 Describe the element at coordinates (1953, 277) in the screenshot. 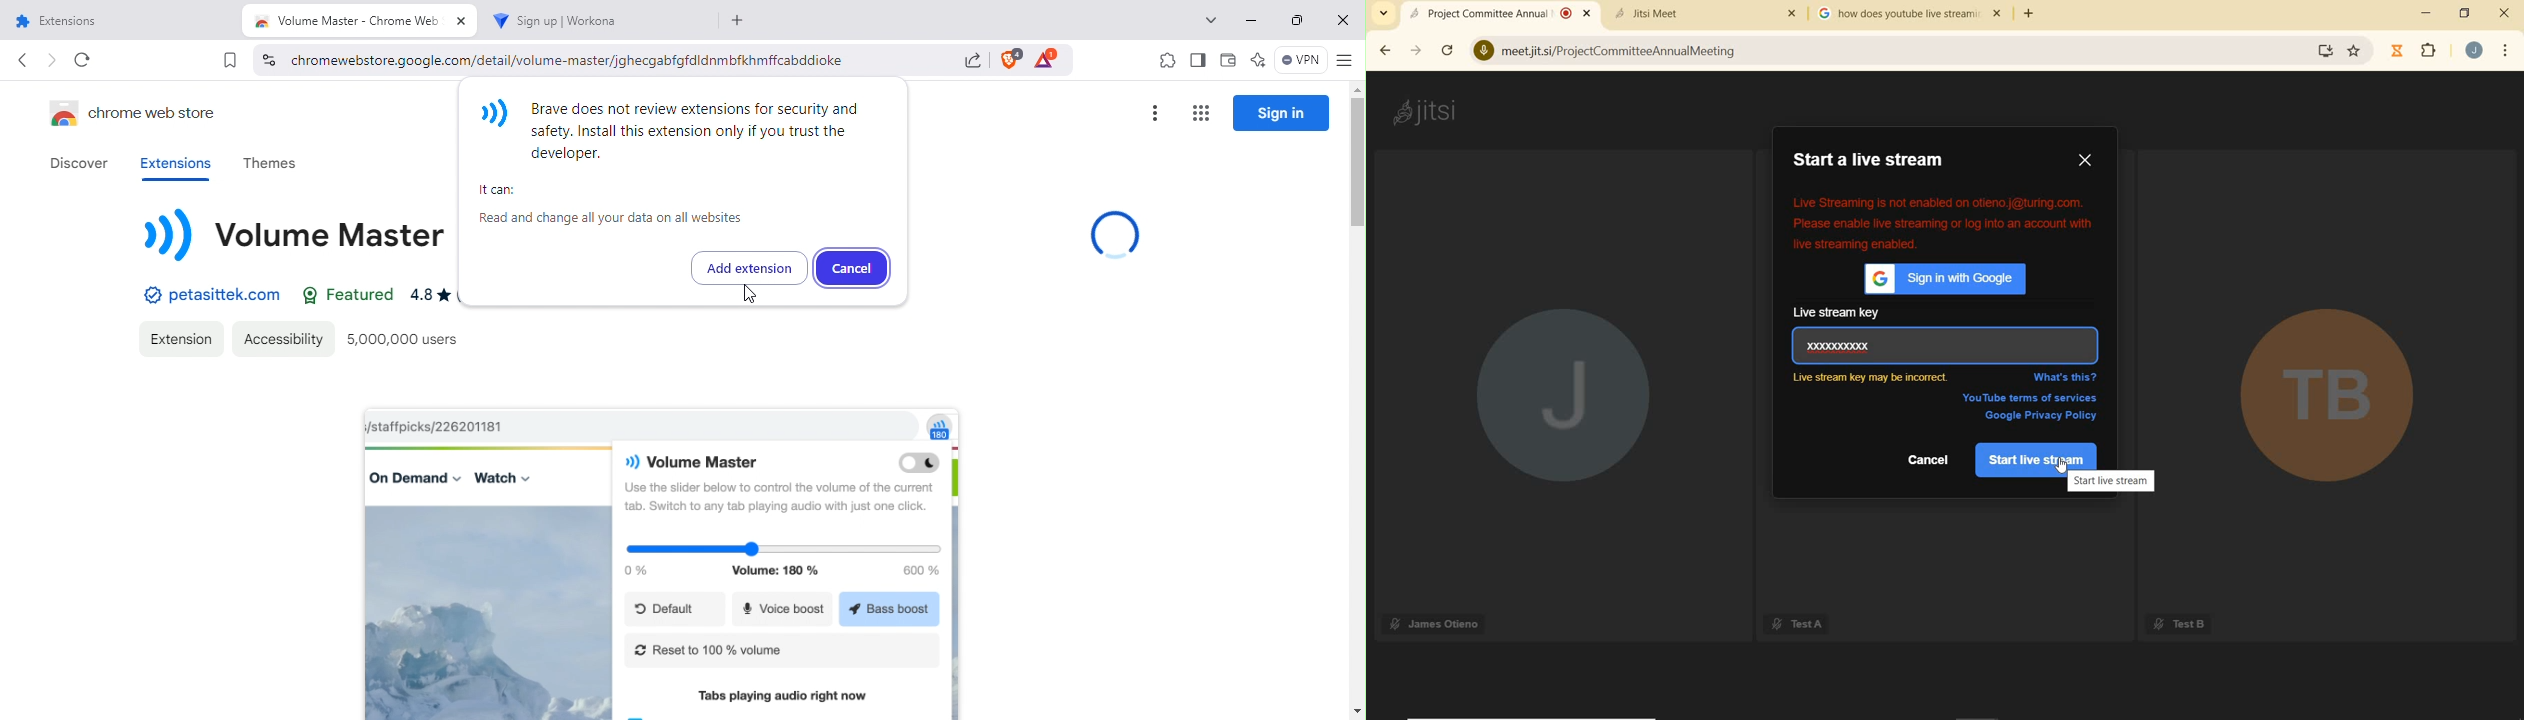

I see `sign in with Google` at that location.